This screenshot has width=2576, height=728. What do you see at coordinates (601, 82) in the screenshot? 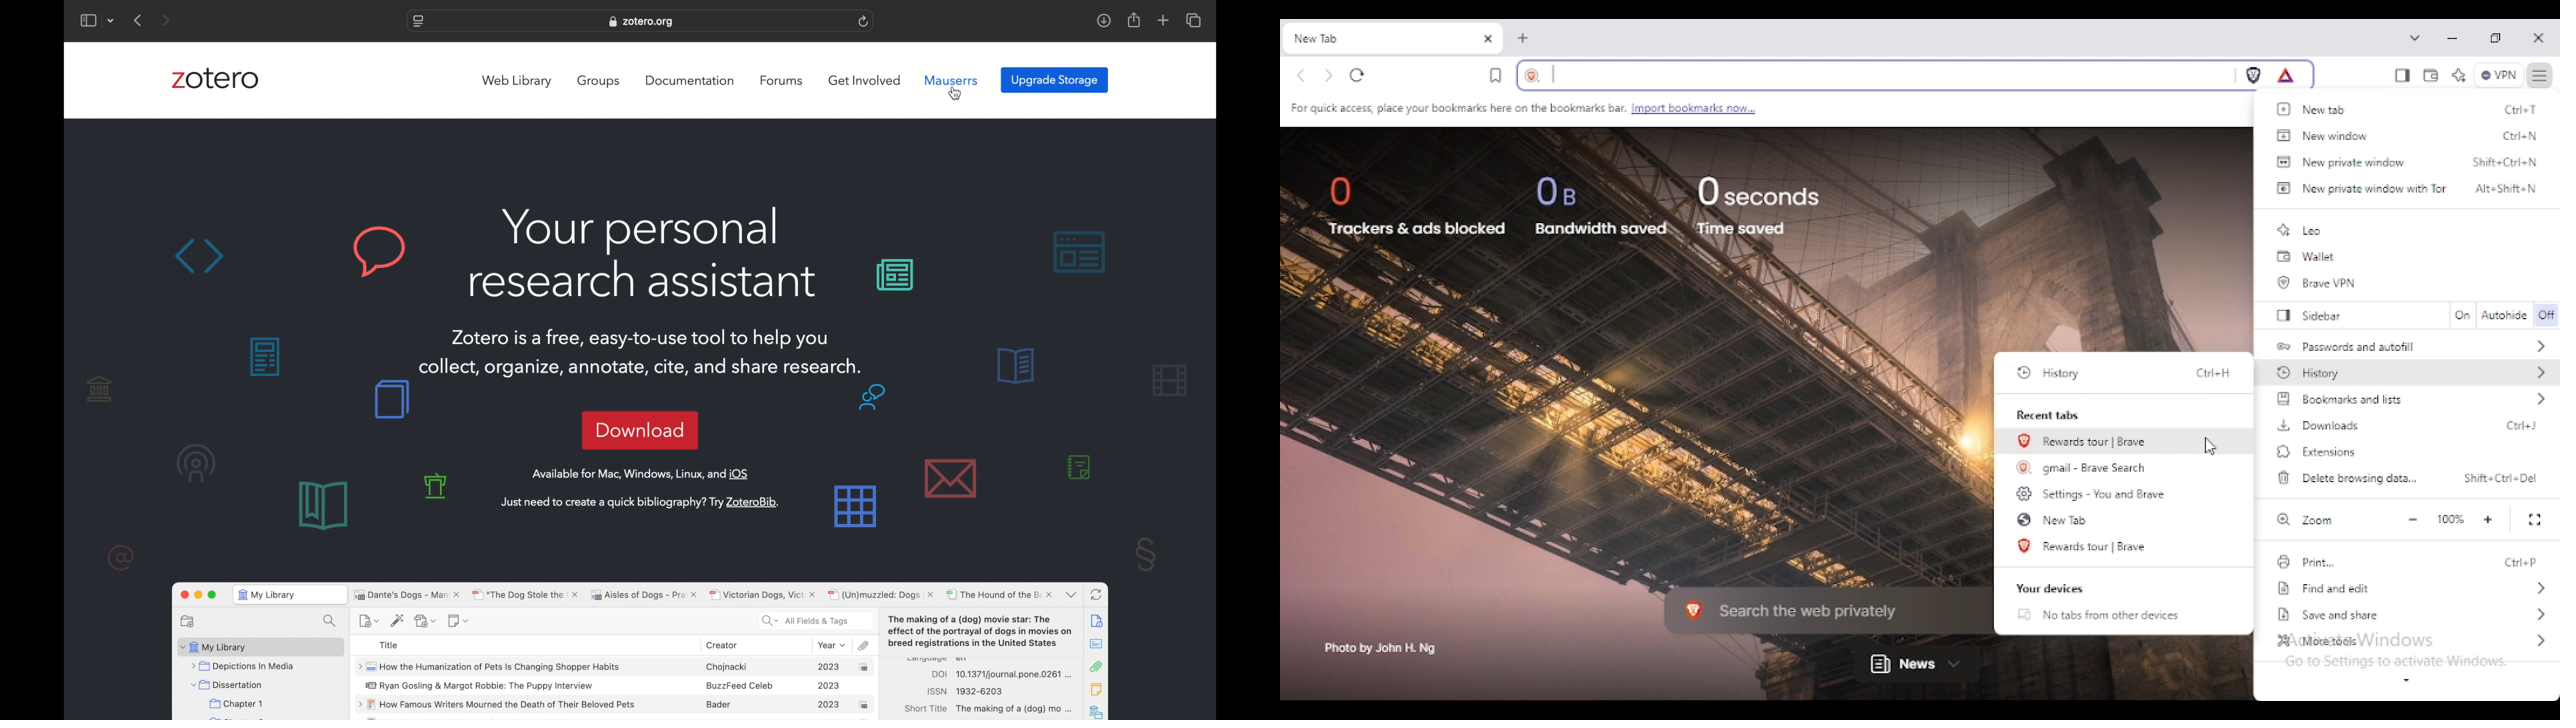
I see `groups` at bounding box center [601, 82].